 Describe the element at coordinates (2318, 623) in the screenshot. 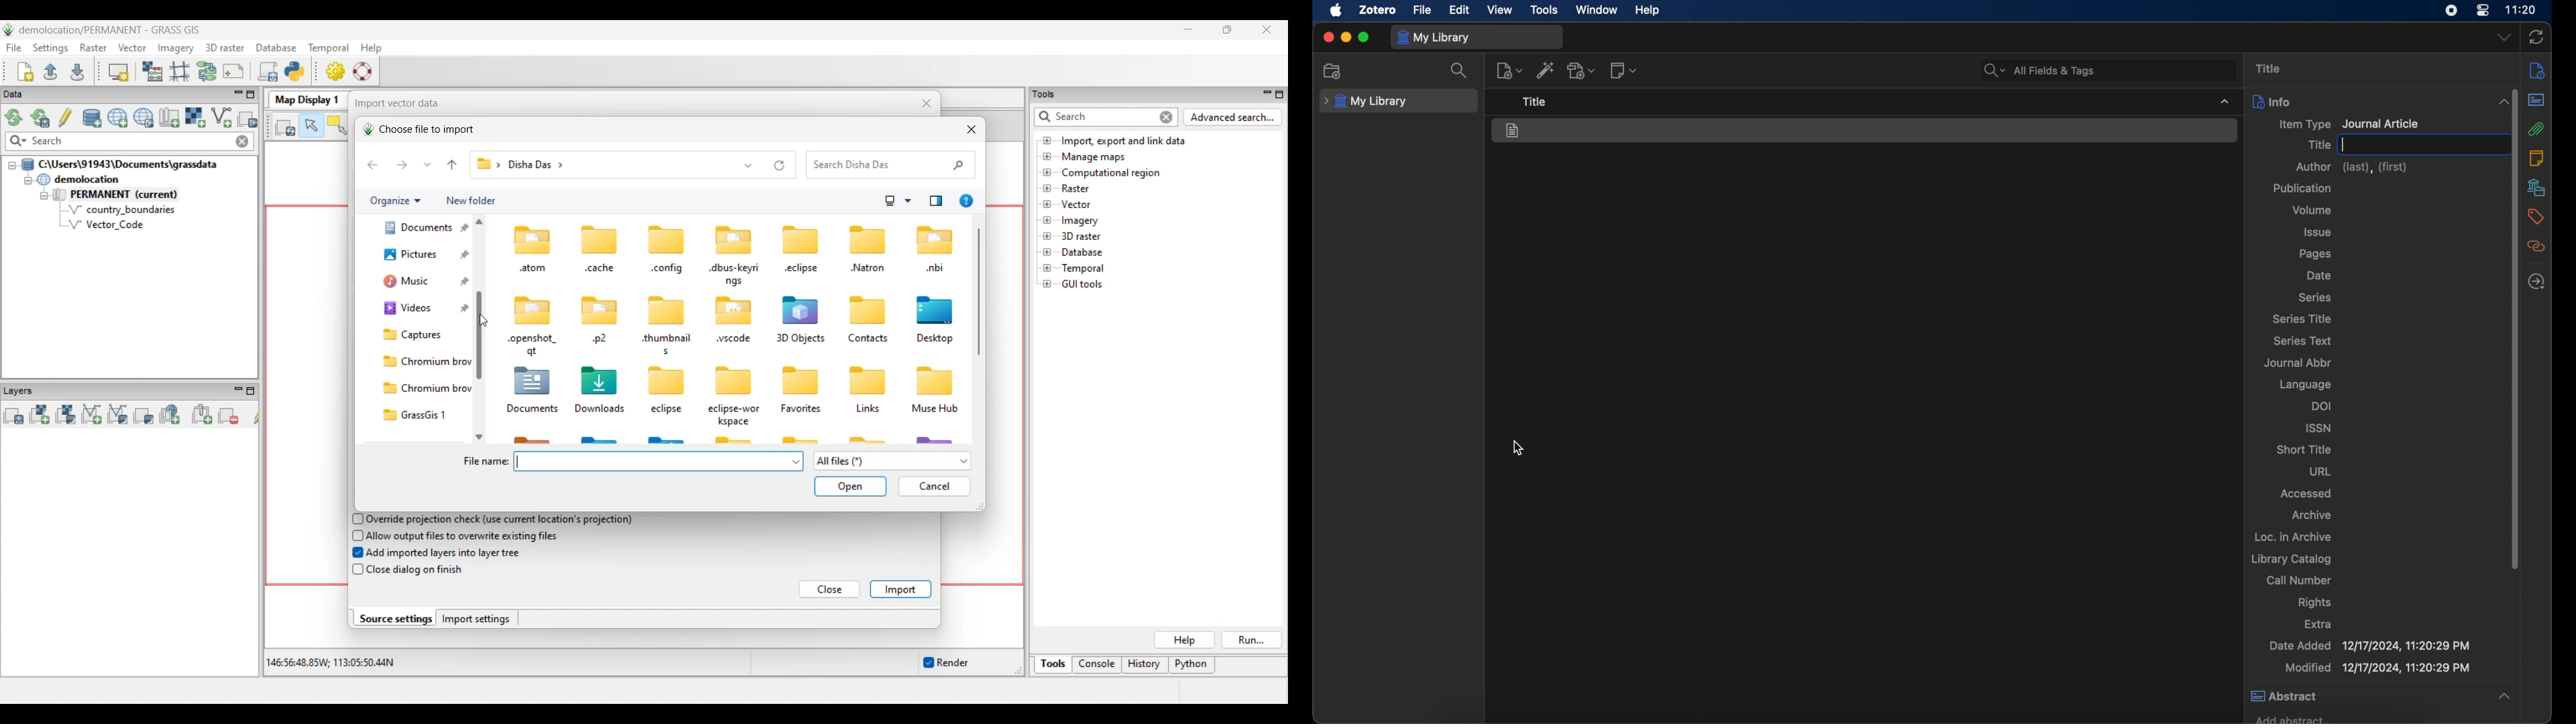

I see `extra` at that location.